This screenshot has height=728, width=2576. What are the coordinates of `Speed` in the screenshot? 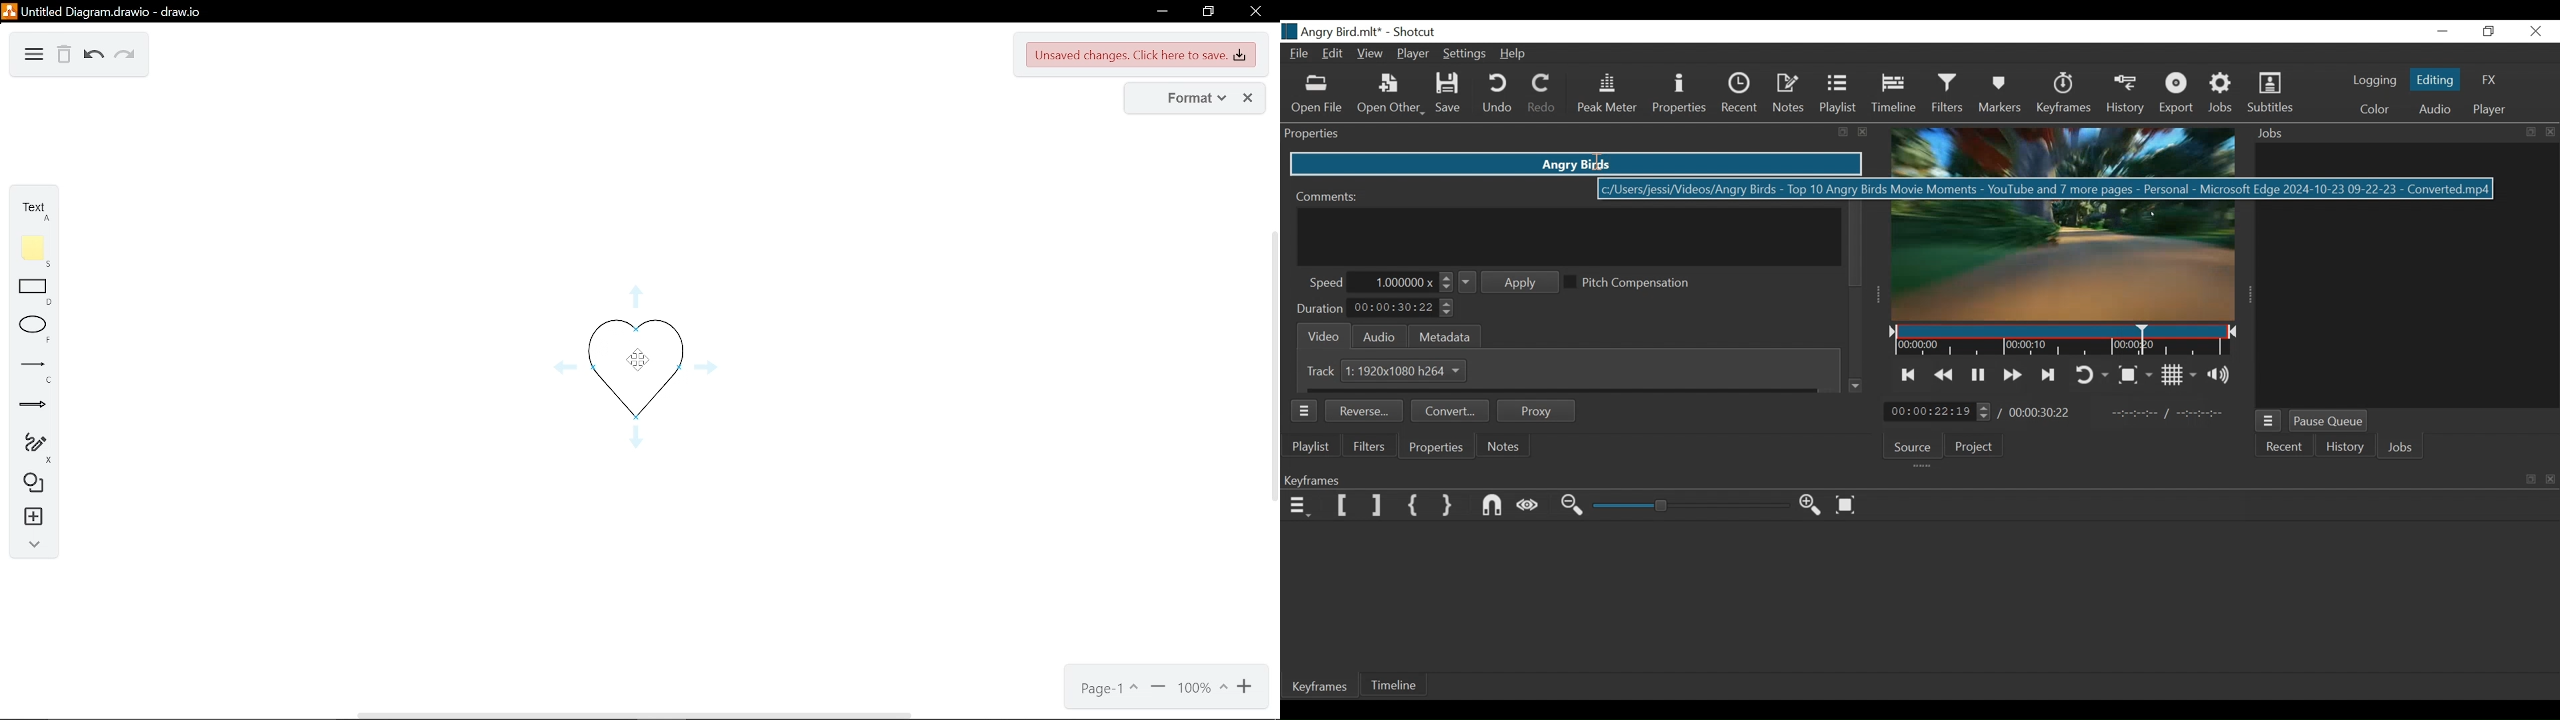 It's located at (1326, 283).